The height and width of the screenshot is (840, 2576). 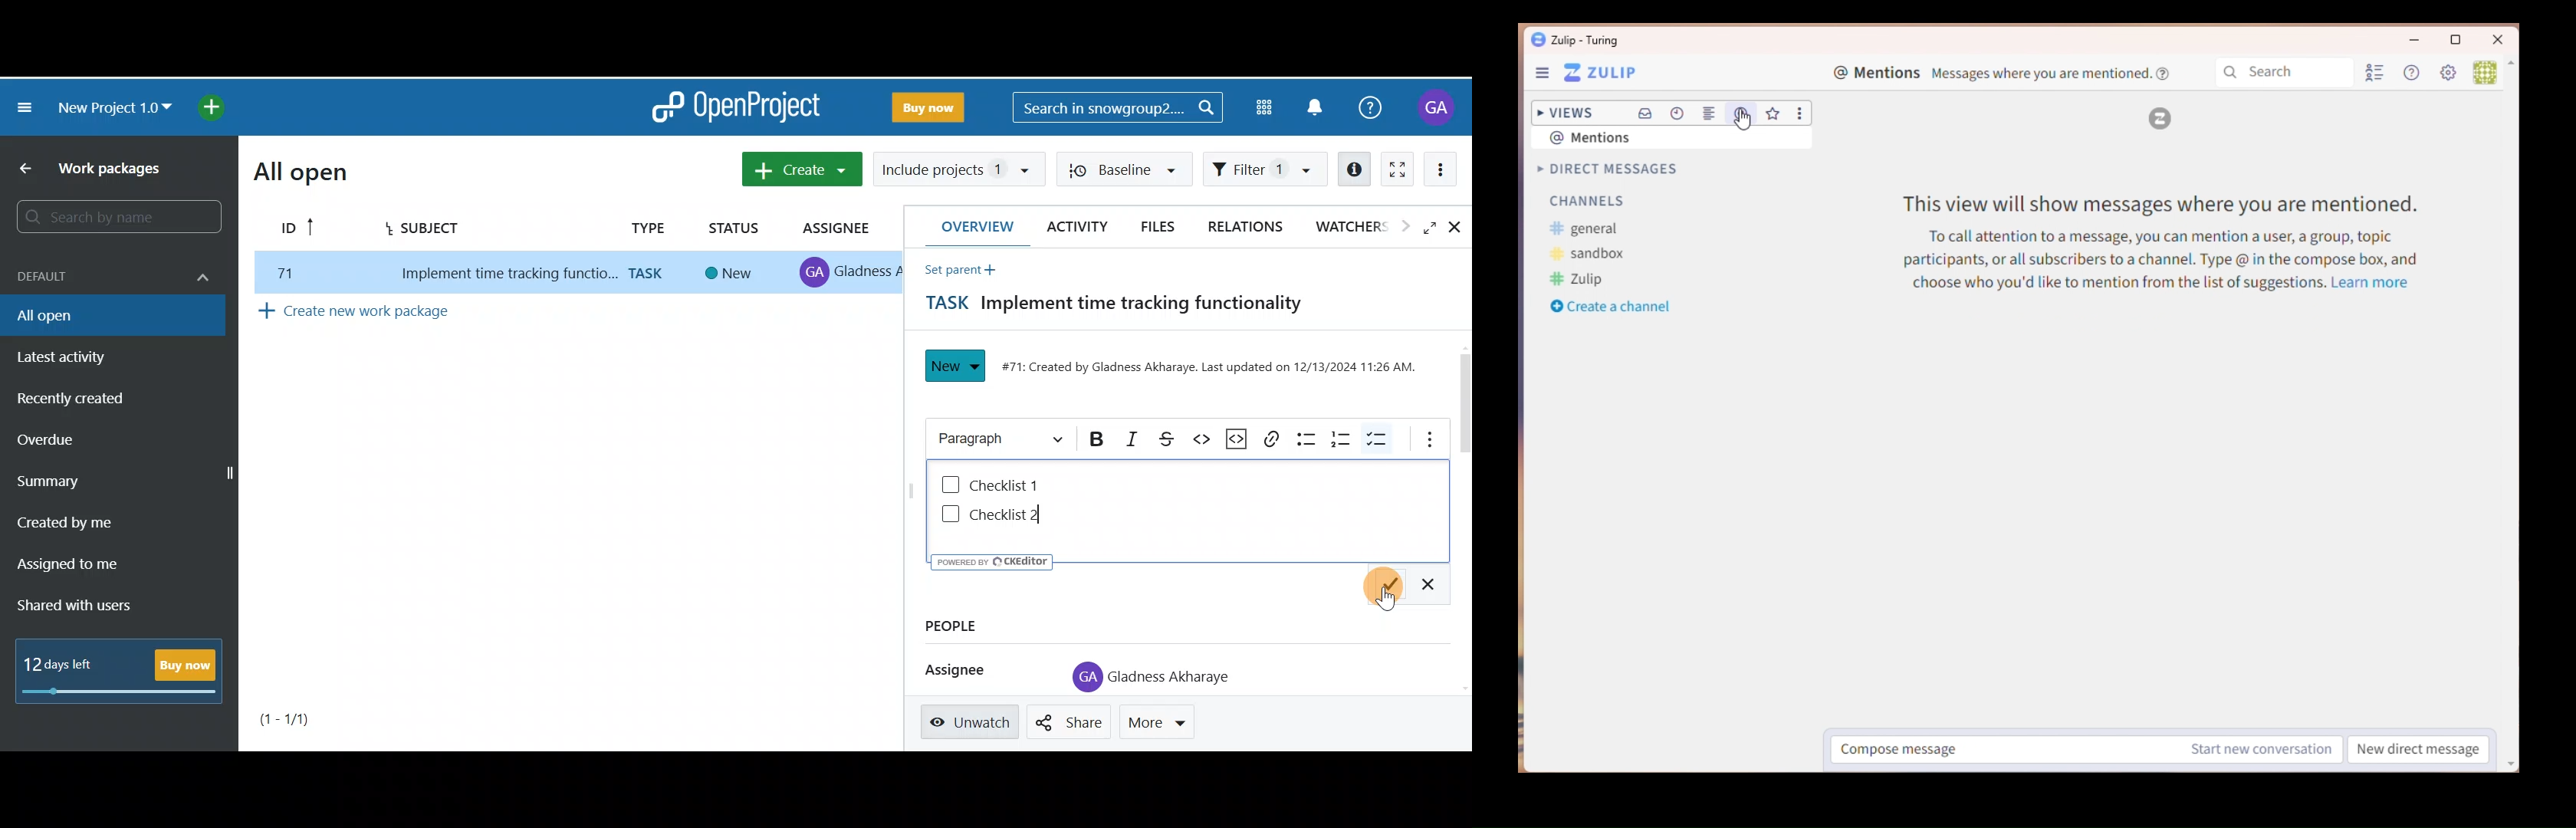 What do you see at coordinates (110, 276) in the screenshot?
I see `Default` at bounding box center [110, 276].